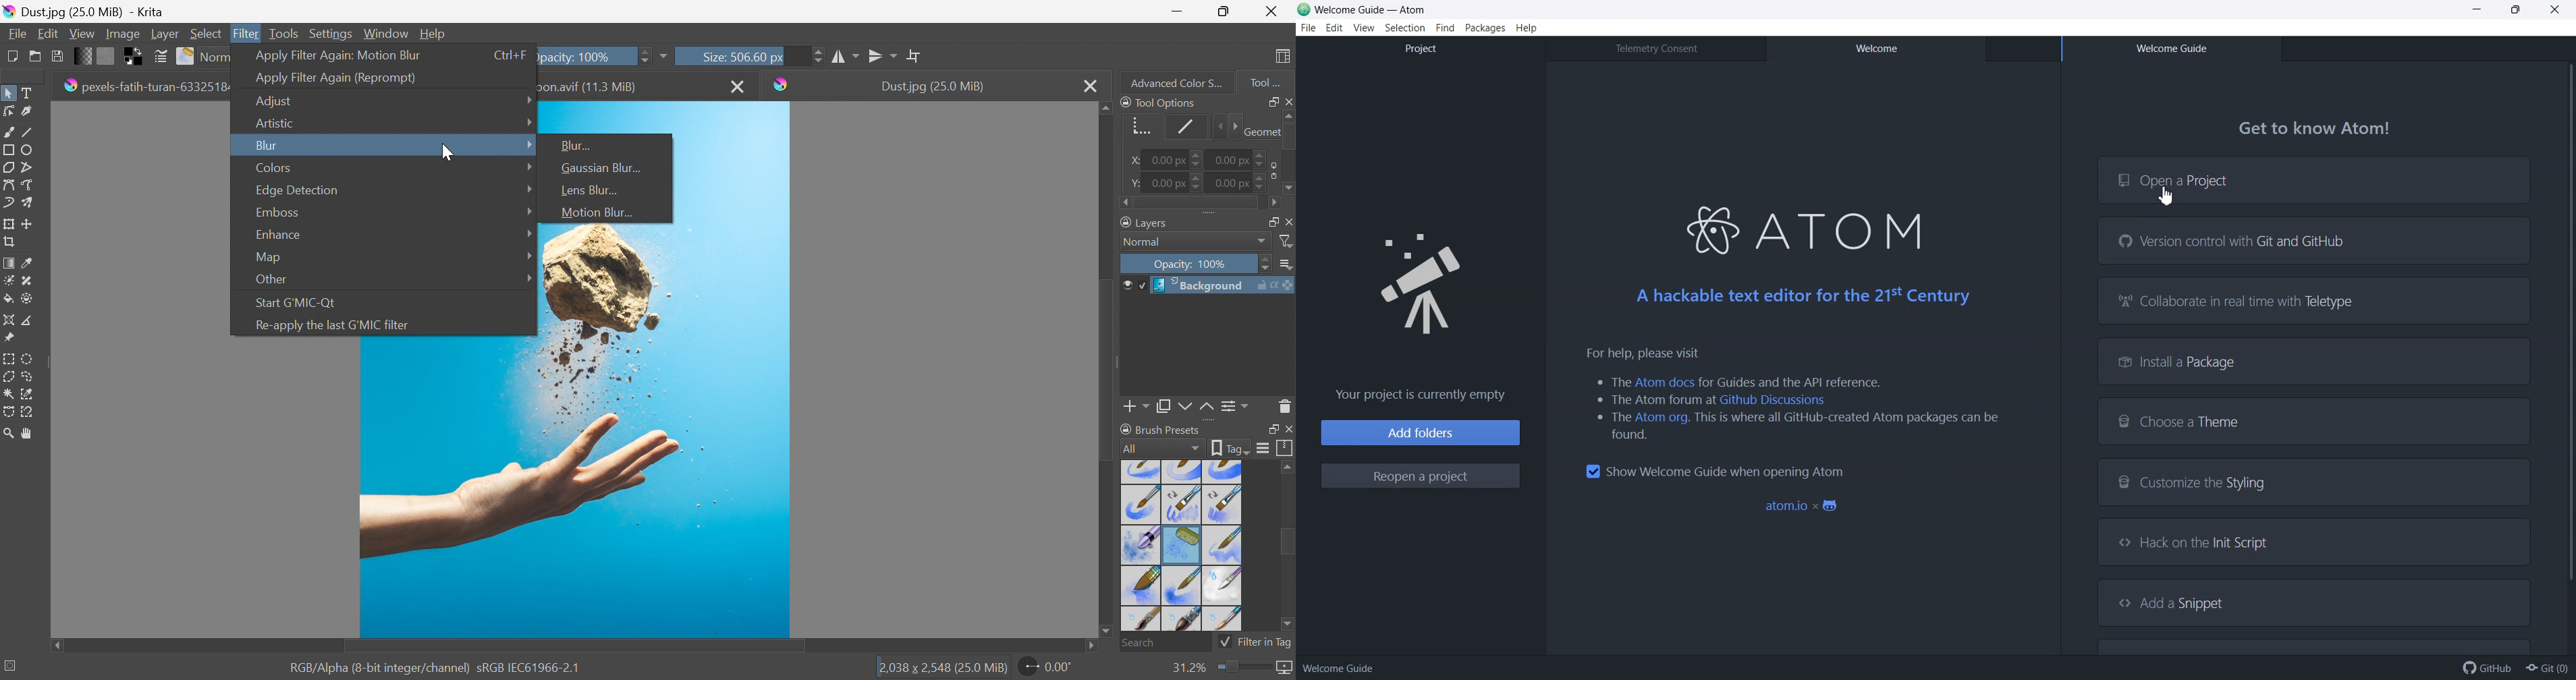 Image resolution: width=2576 pixels, height=700 pixels. I want to click on Motion Blur..., so click(596, 213).